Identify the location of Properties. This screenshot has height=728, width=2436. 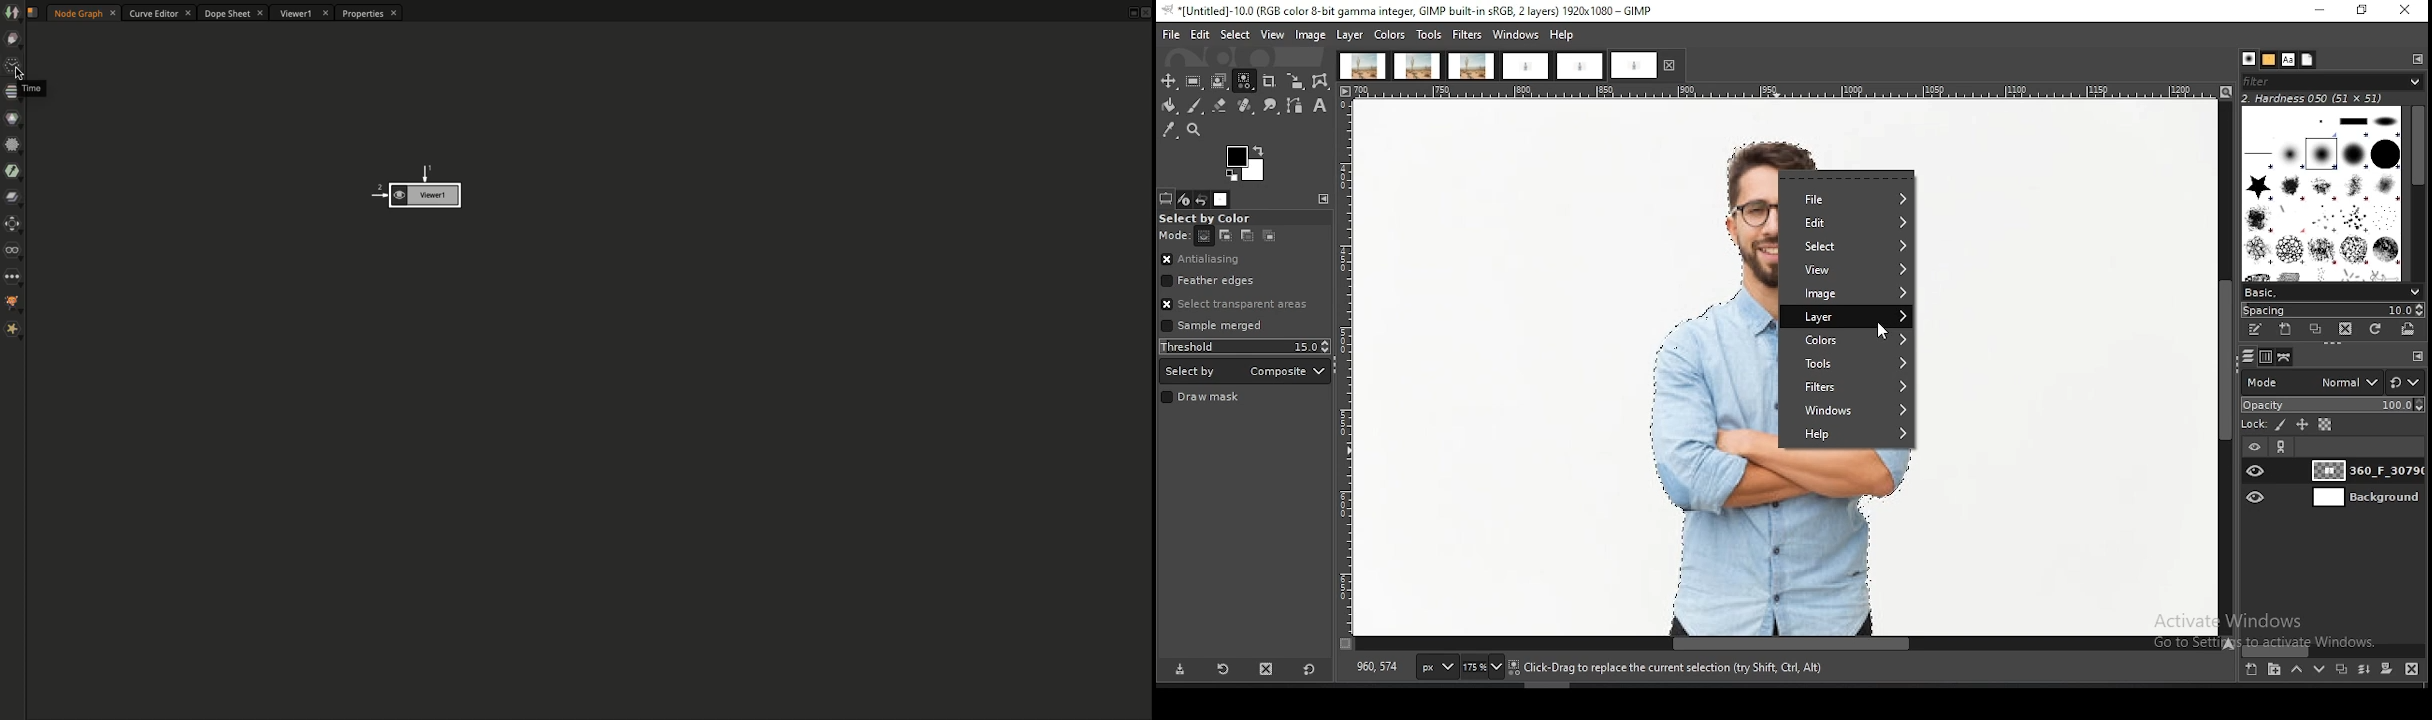
(366, 14).